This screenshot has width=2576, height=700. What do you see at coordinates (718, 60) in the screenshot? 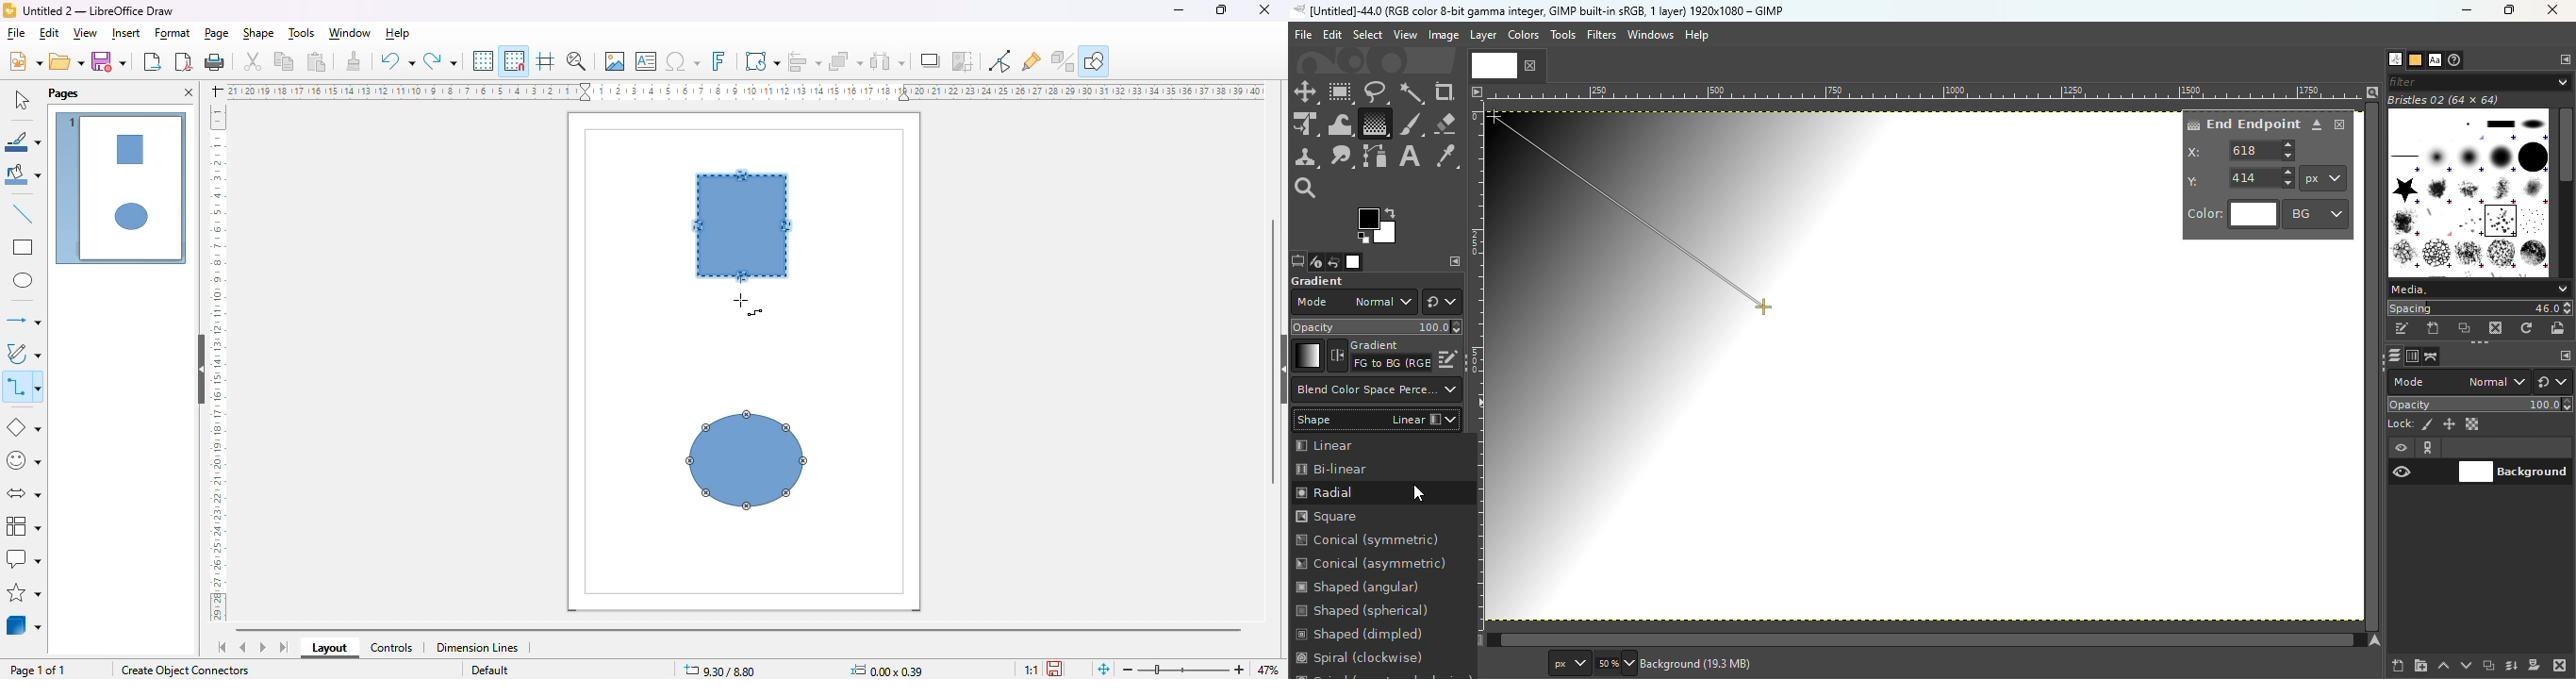
I see `insert fontwork text` at bounding box center [718, 60].